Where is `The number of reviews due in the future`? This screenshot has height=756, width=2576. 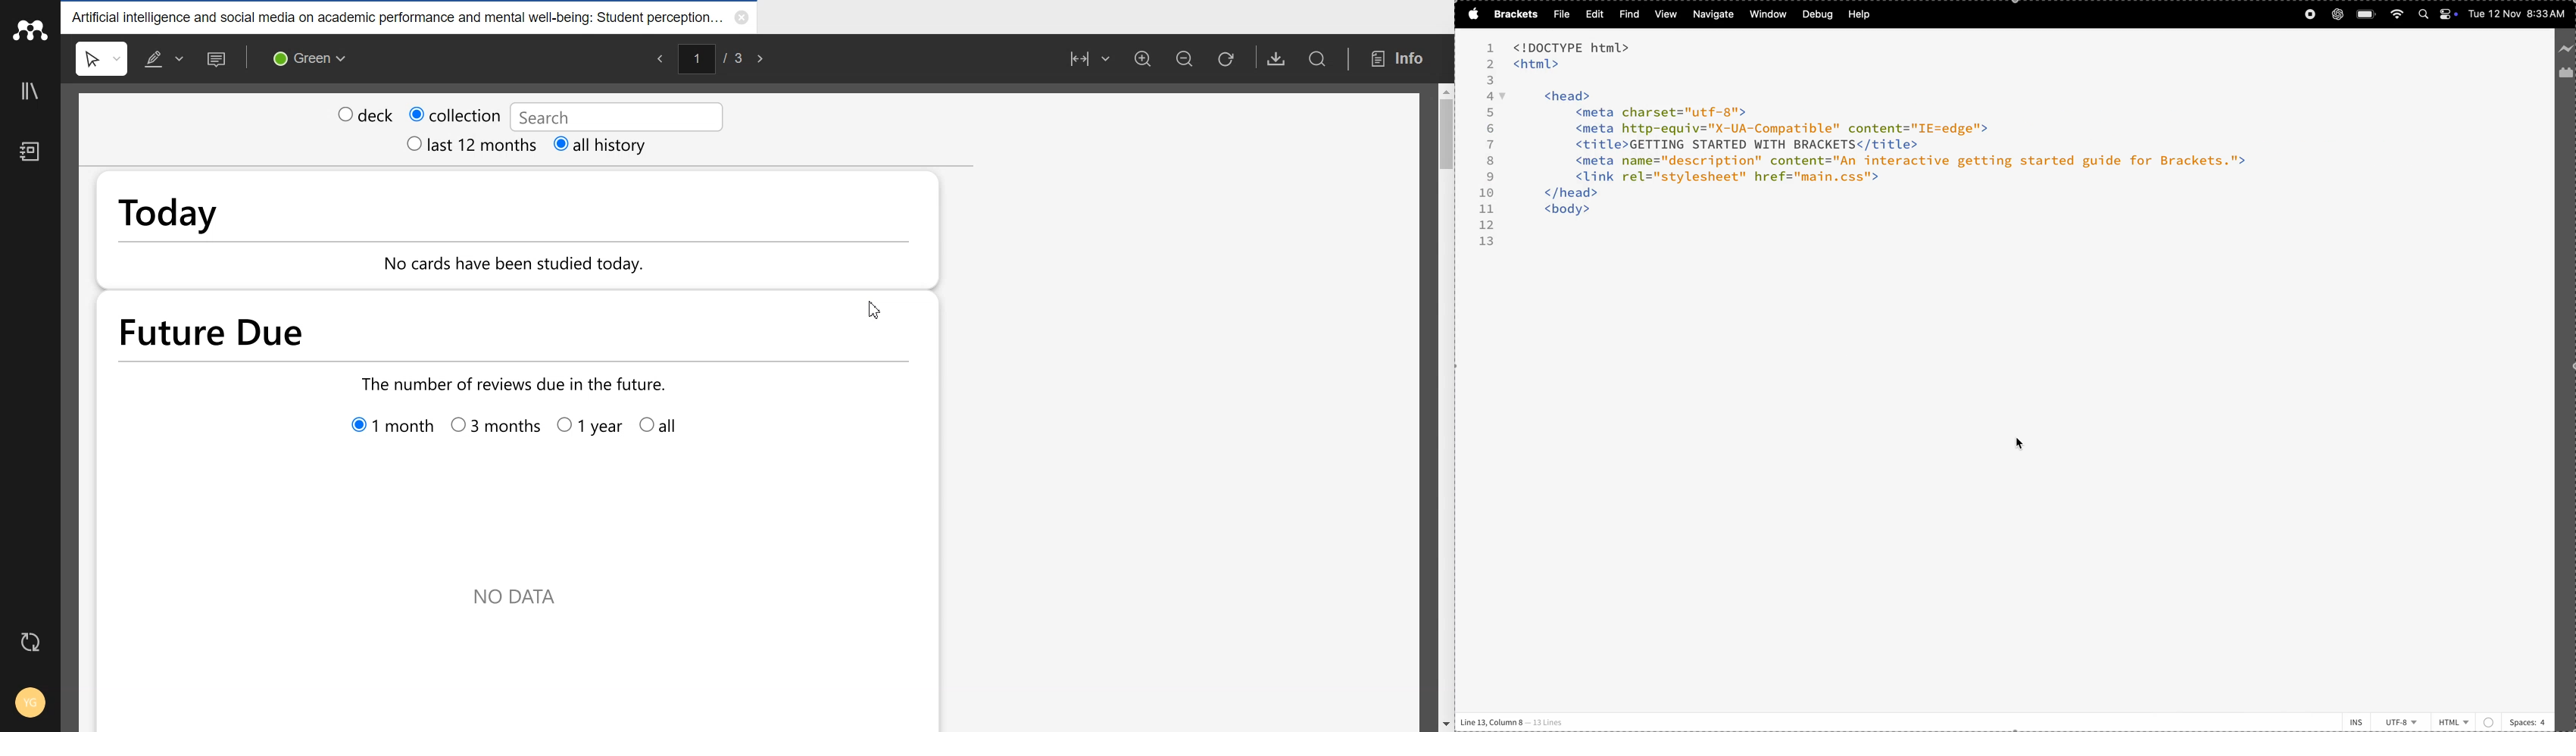 The number of reviews due in the future is located at coordinates (509, 382).